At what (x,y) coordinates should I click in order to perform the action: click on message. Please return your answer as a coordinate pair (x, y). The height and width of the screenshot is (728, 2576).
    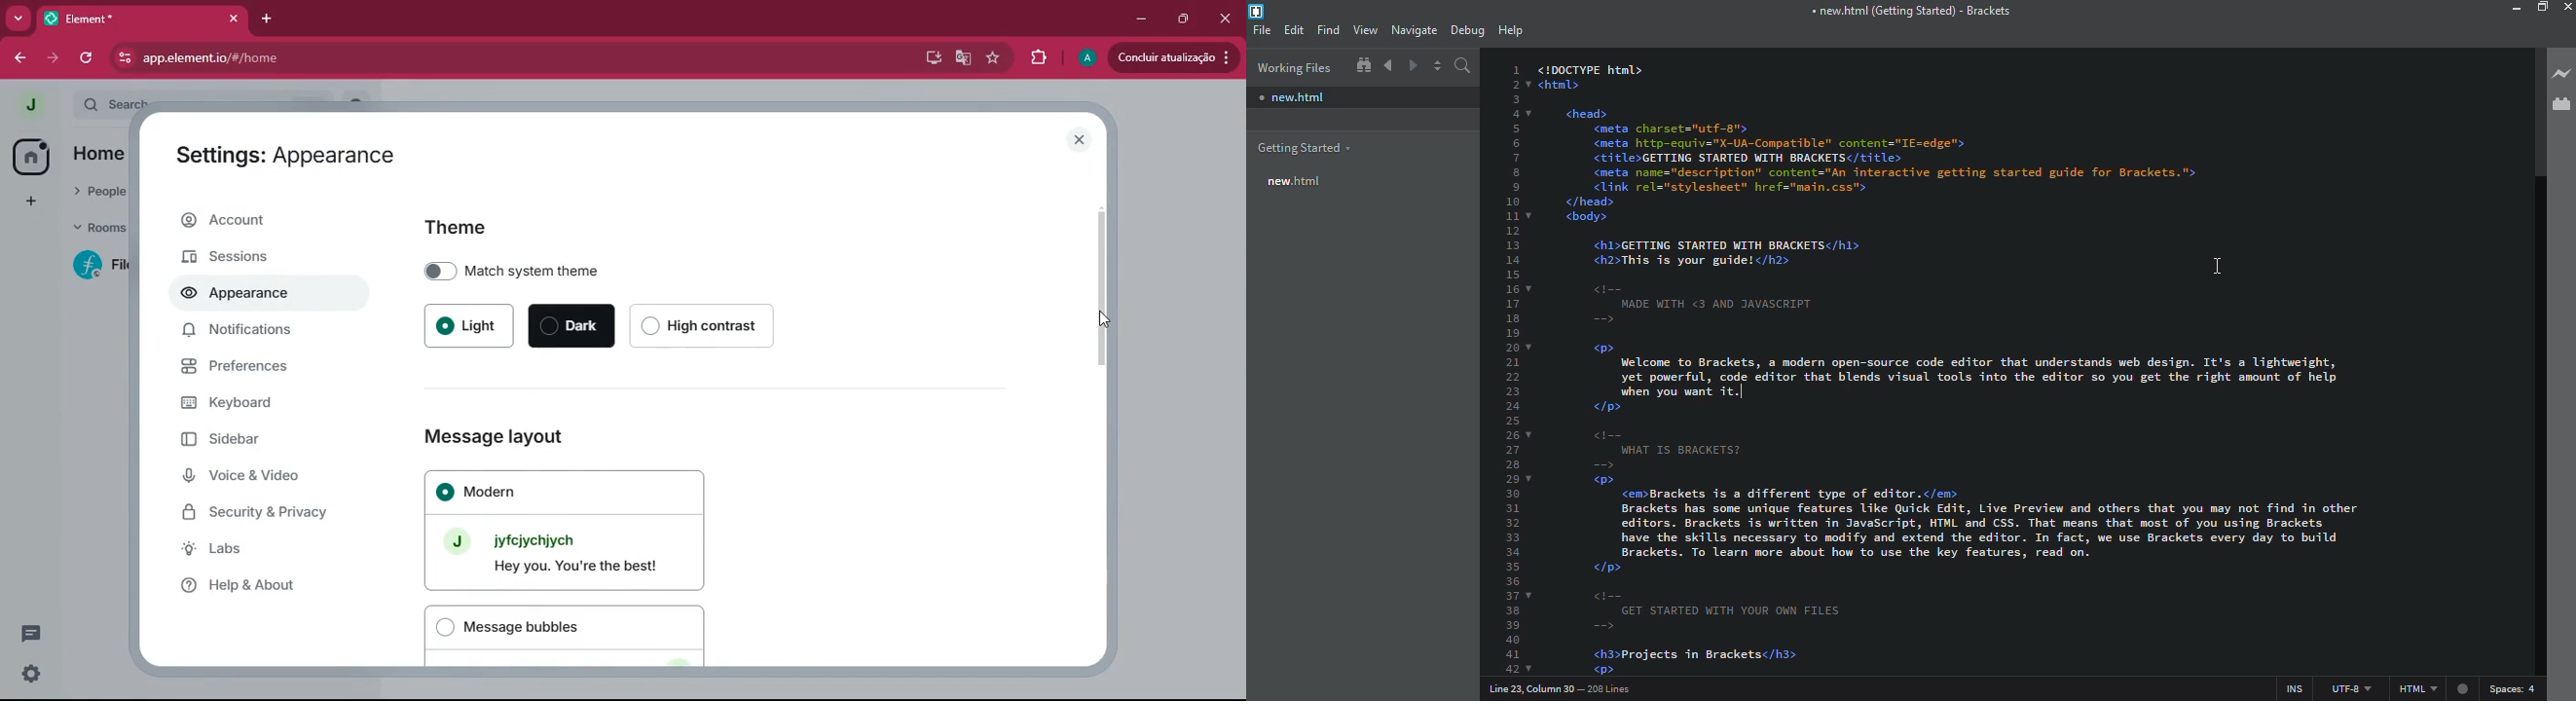
    Looking at the image, I should click on (29, 633).